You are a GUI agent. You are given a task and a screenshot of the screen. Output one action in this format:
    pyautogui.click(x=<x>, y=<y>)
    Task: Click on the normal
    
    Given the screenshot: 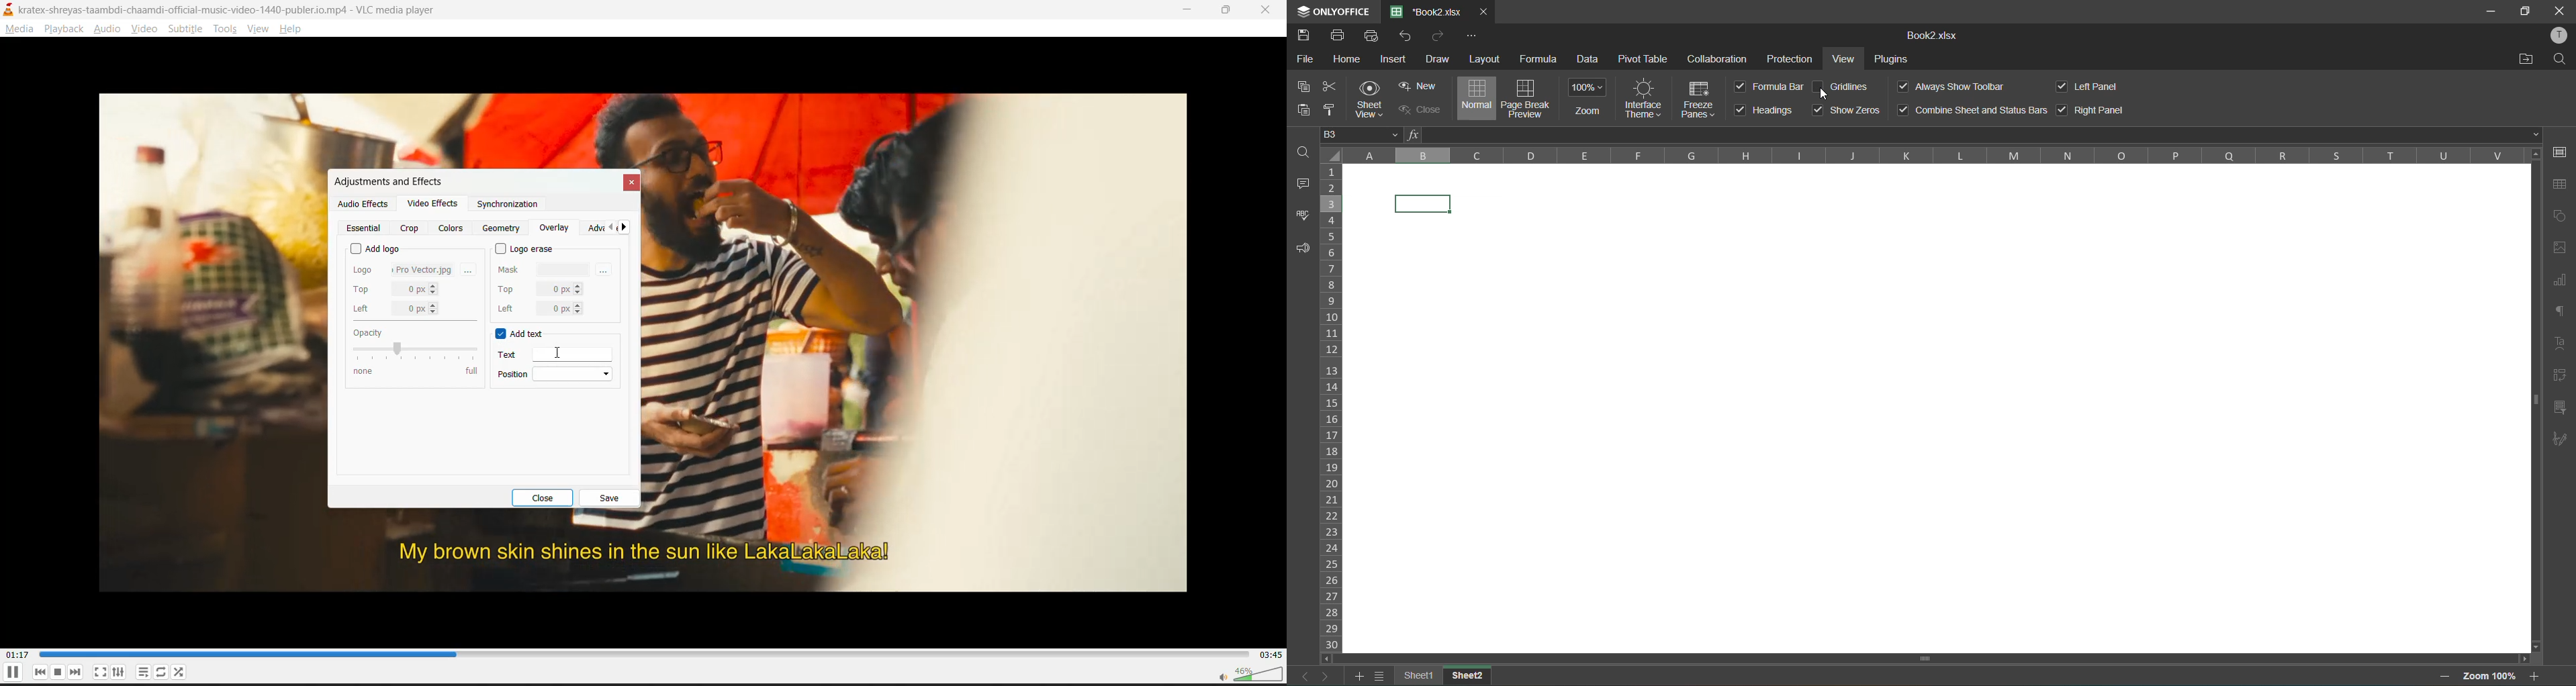 What is the action you would take?
    pyautogui.click(x=1478, y=97)
    